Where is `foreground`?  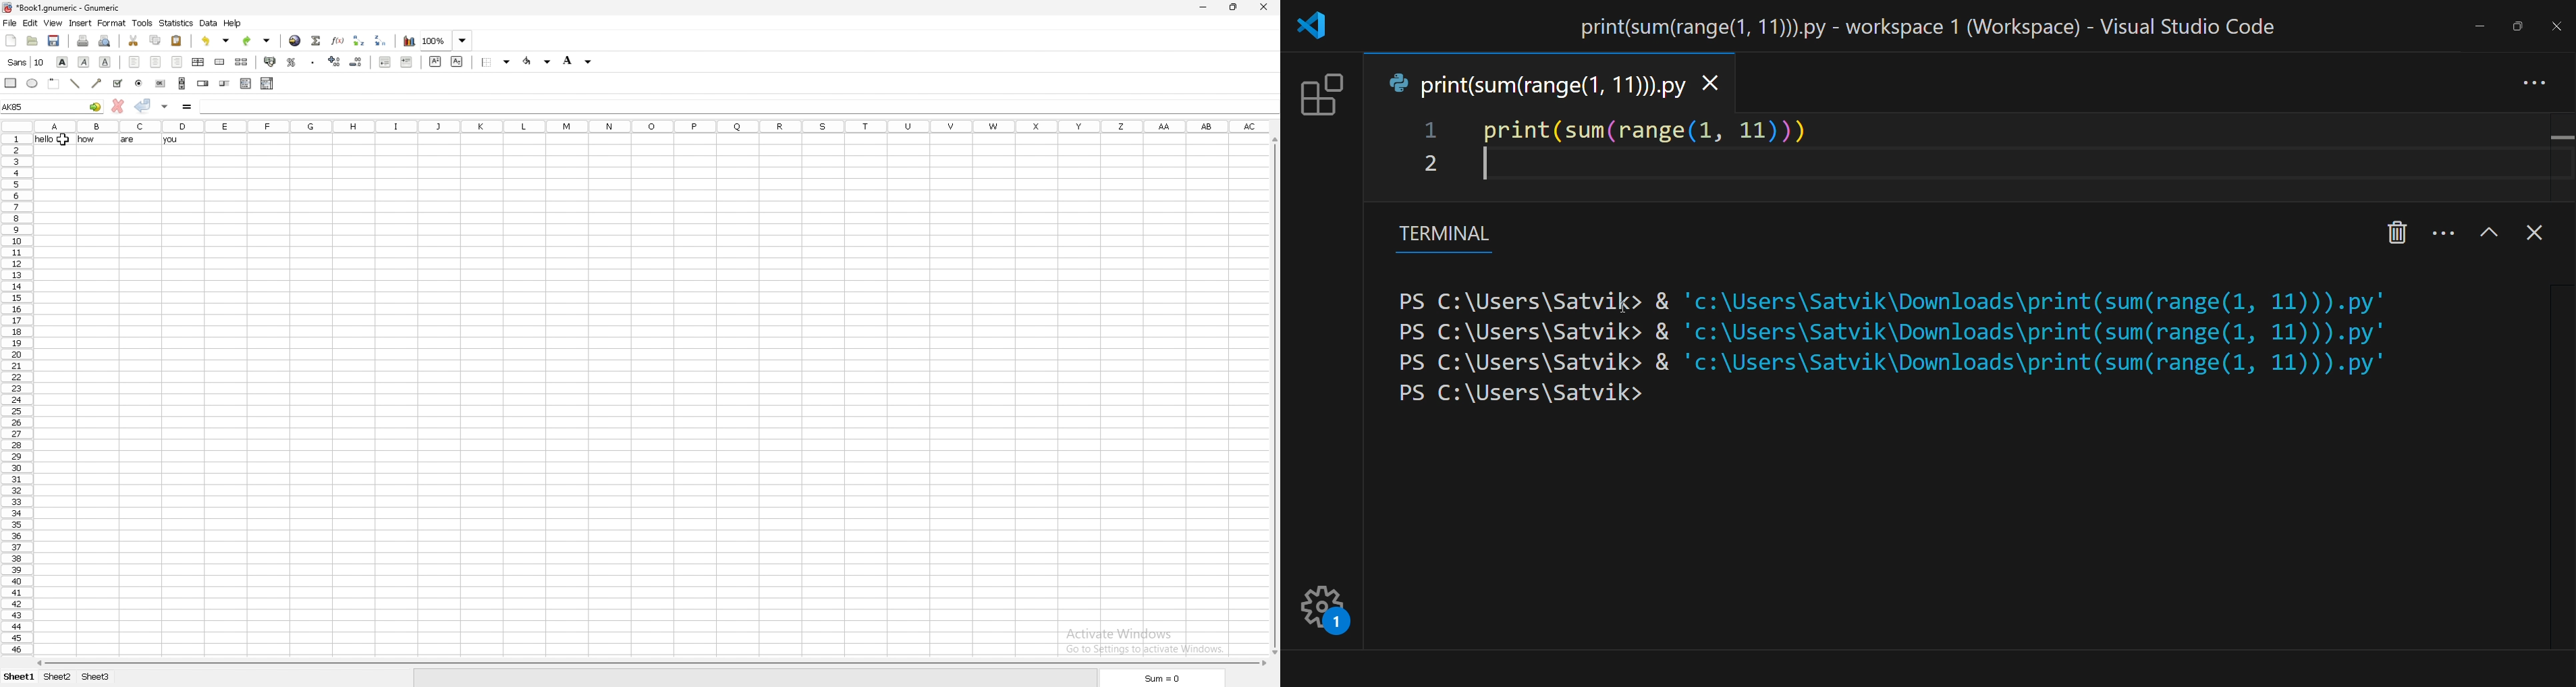 foreground is located at coordinates (537, 61).